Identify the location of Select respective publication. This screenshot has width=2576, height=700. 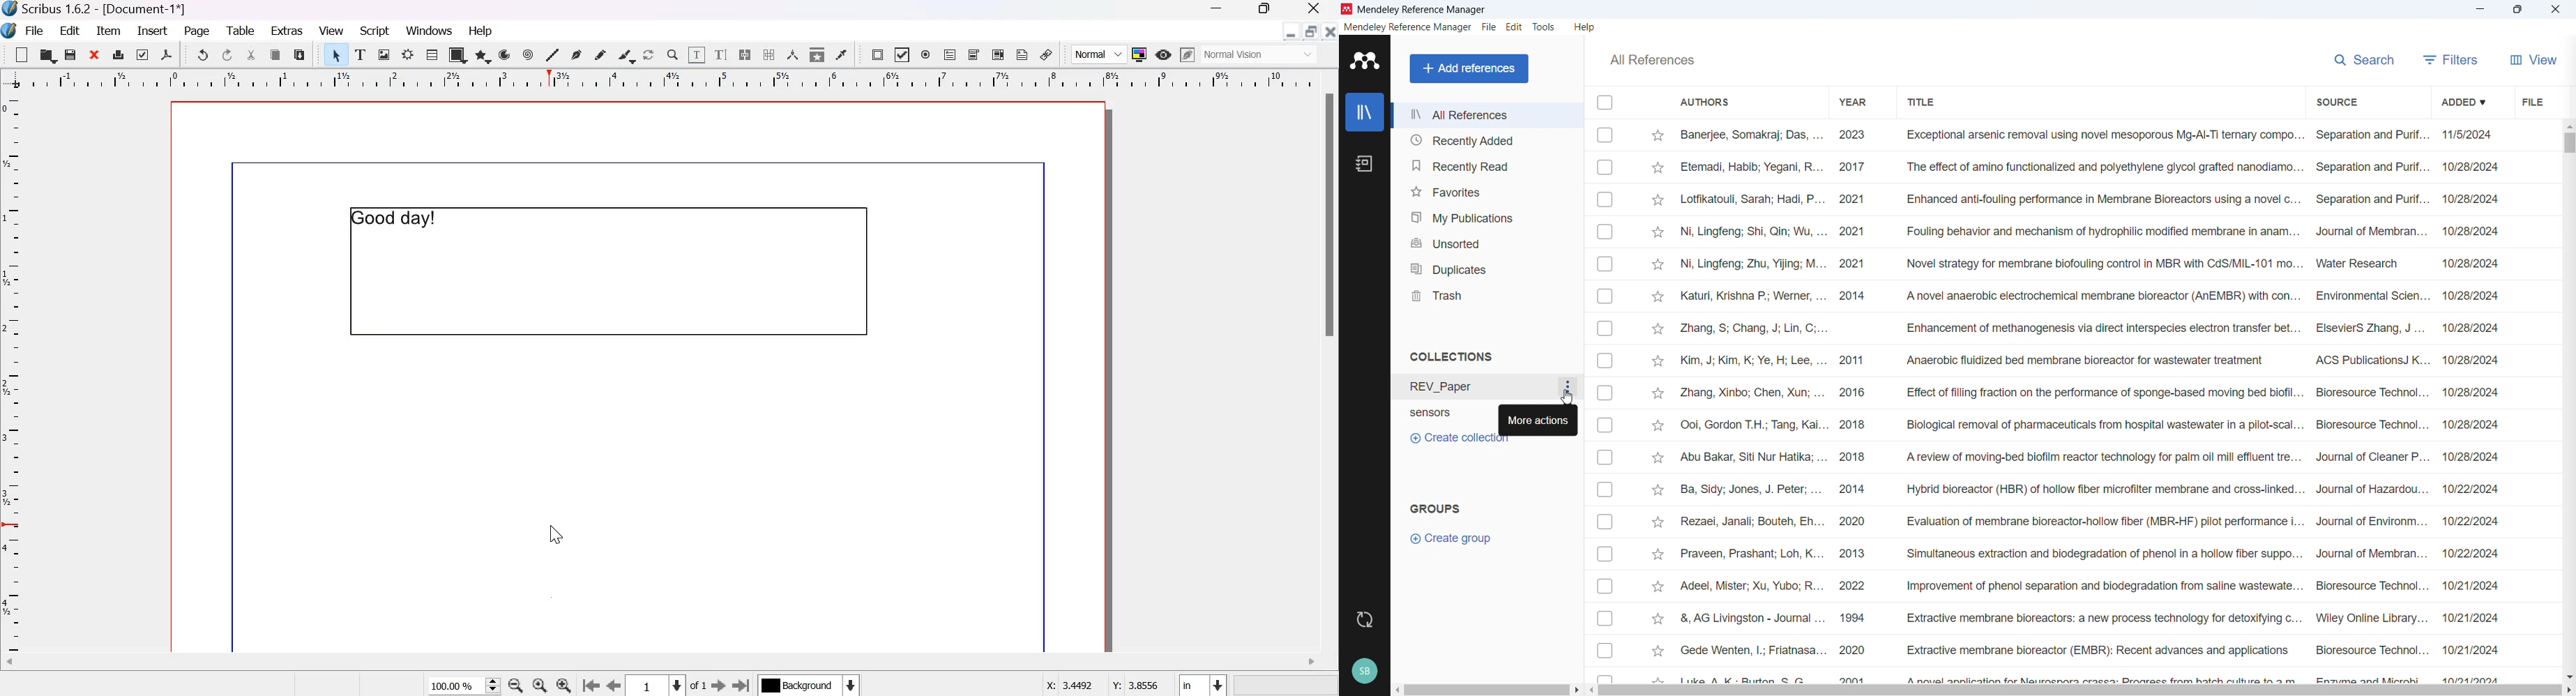
(1604, 489).